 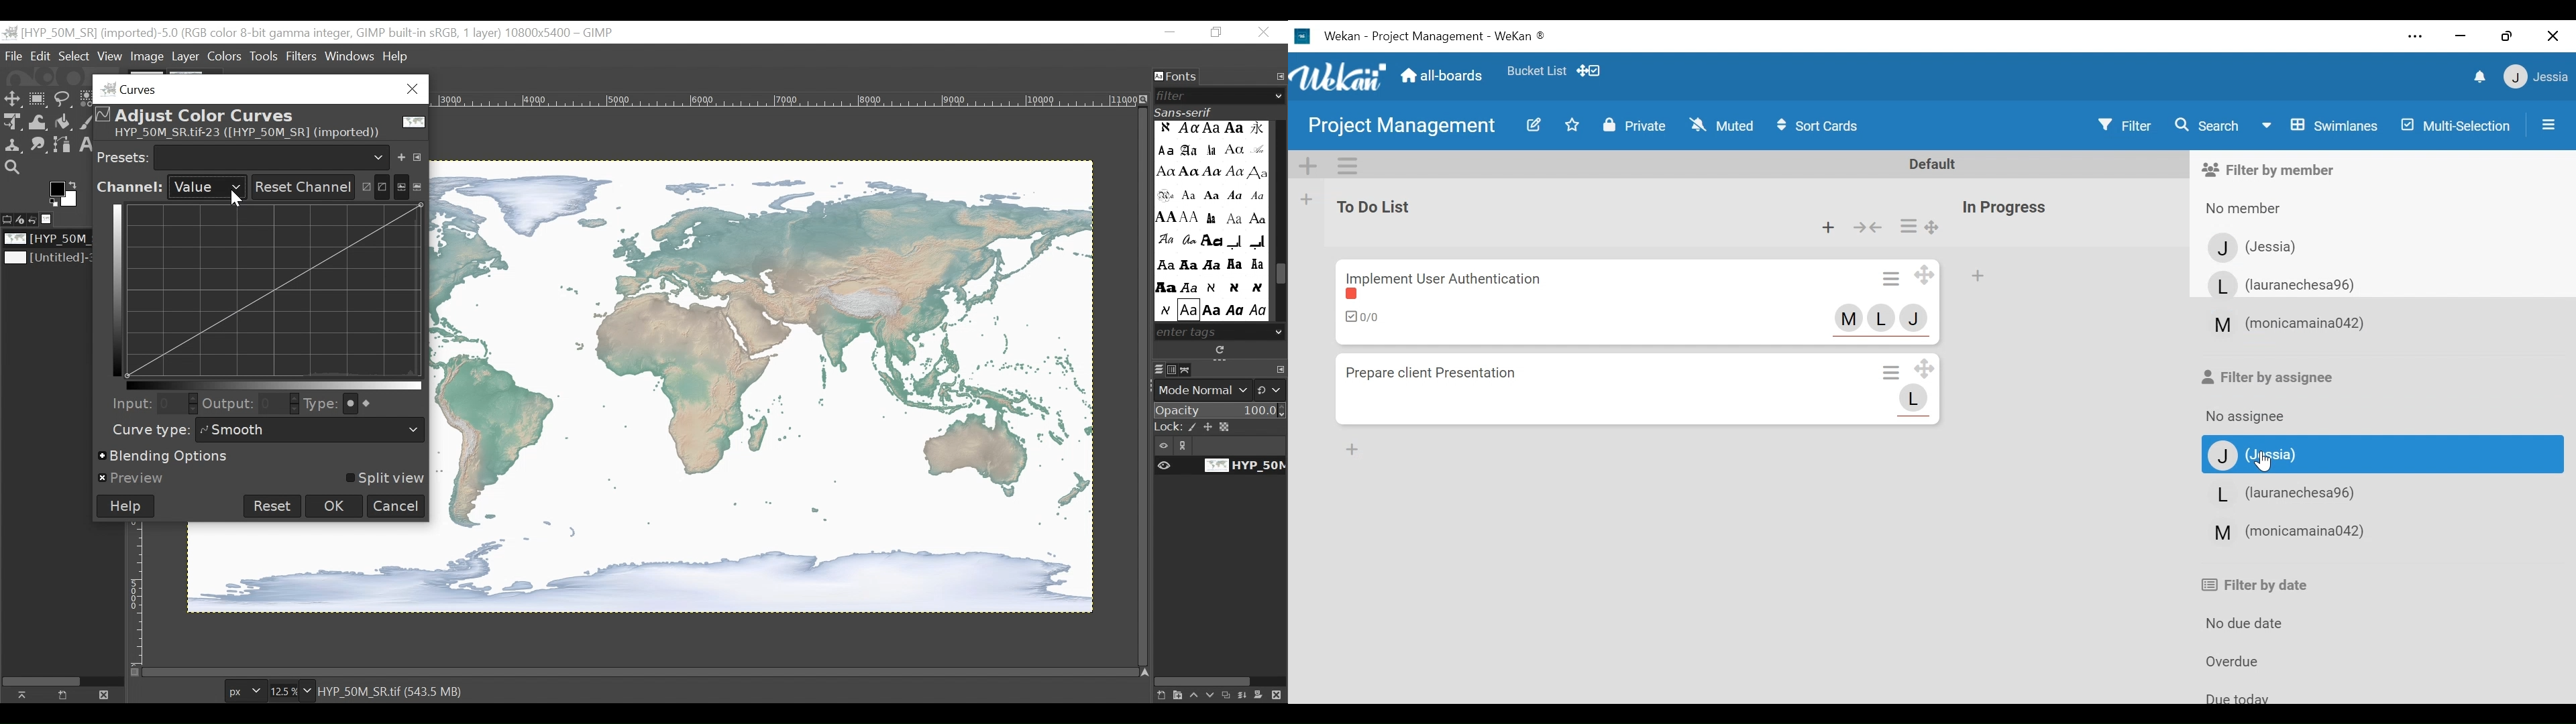 What do you see at coordinates (1929, 277) in the screenshot?
I see `Desktop drag handles` at bounding box center [1929, 277].